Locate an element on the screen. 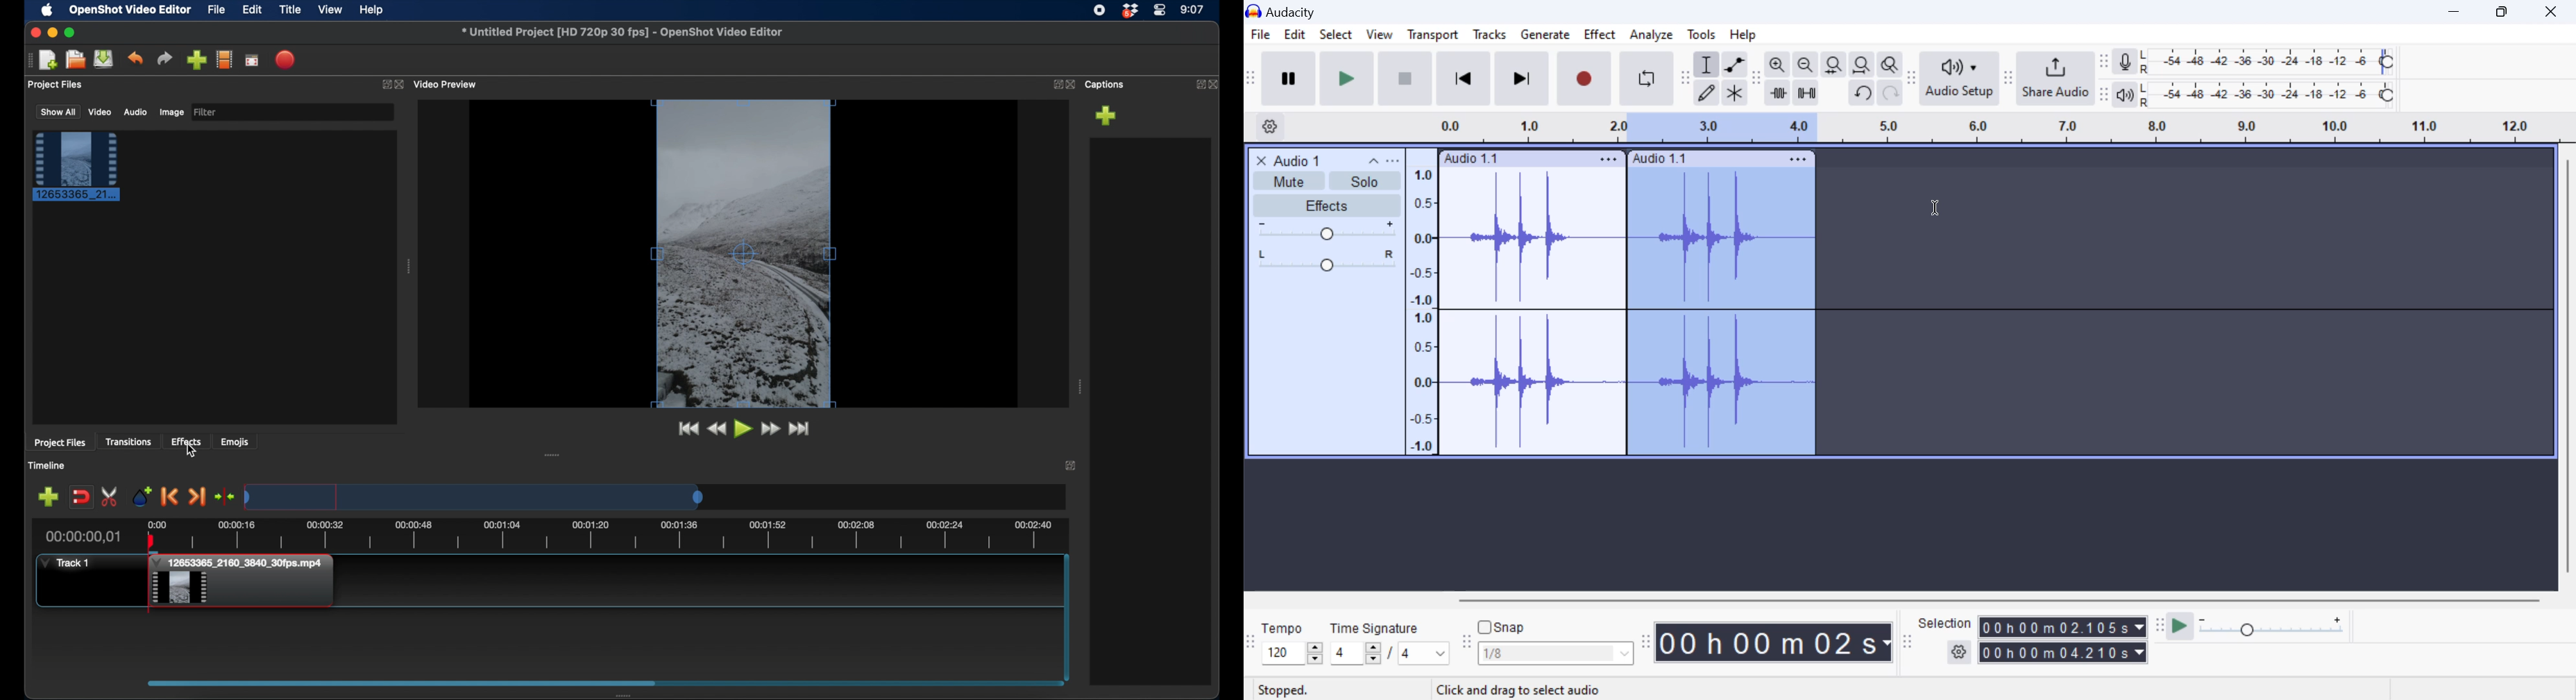 The width and height of the screenshot is (2576, 700). zoom in is located at coordinates (1777, 65).